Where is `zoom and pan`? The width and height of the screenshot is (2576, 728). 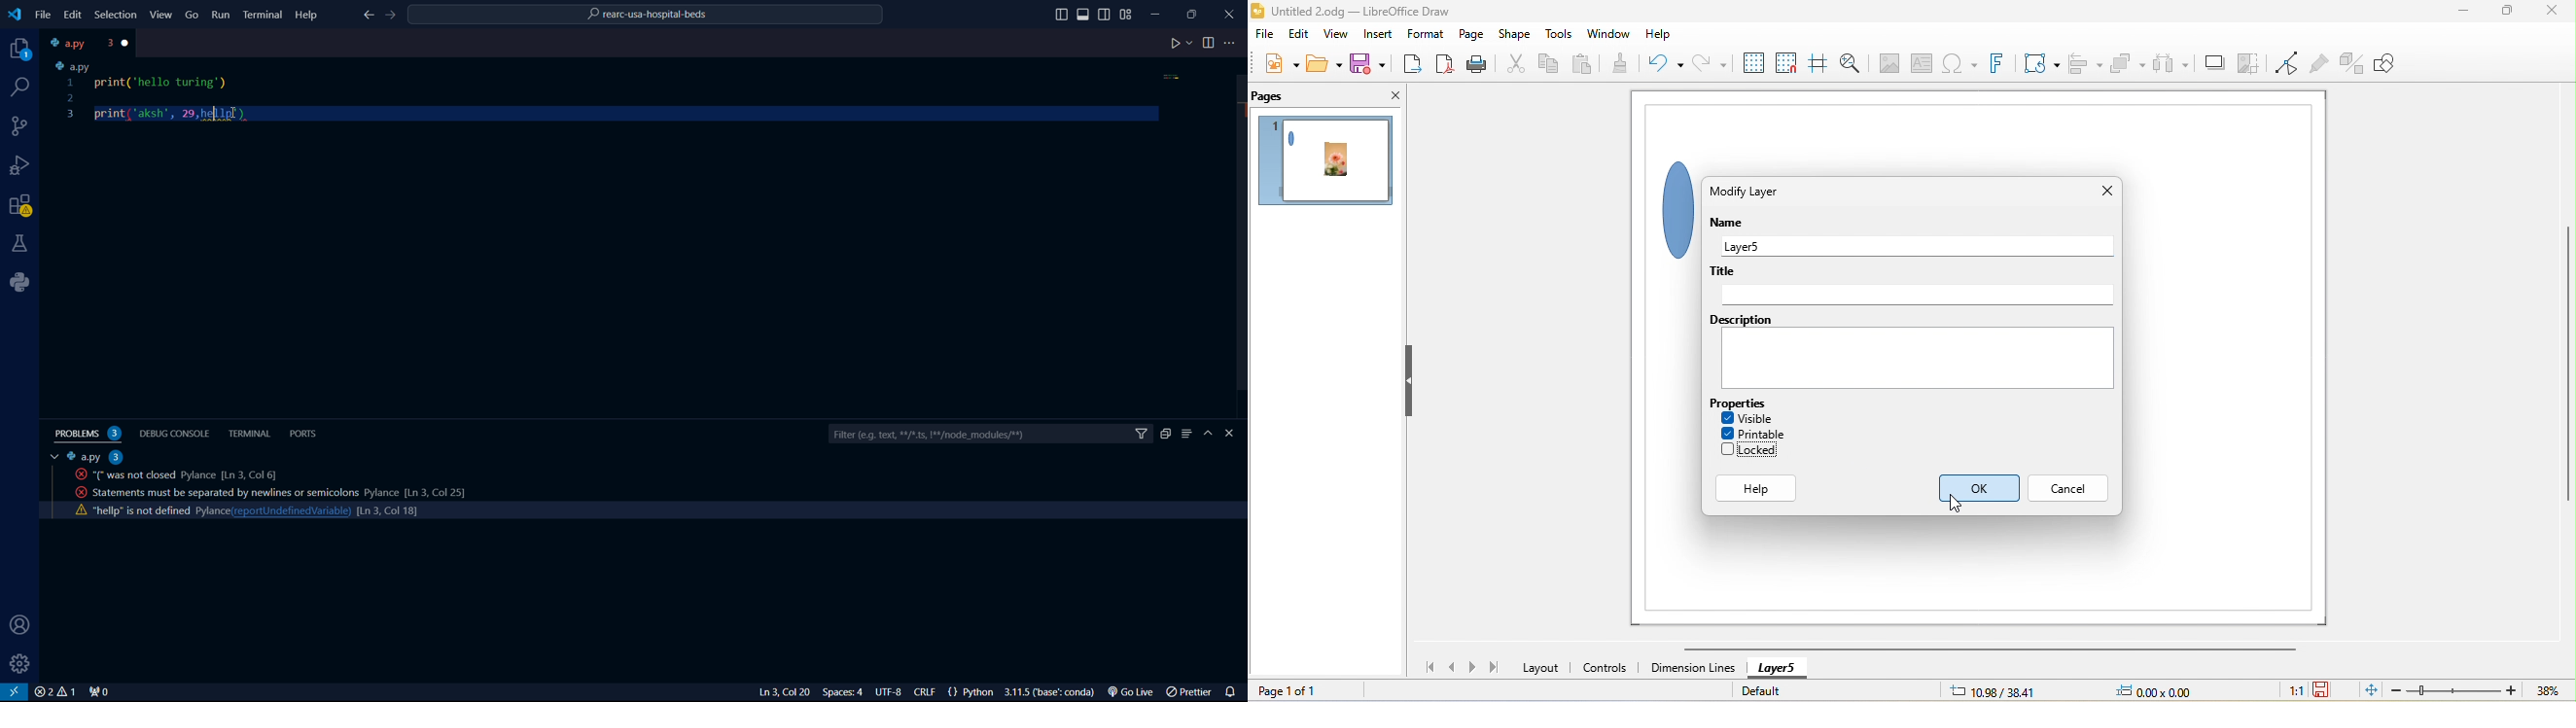
zoom and pan is located at coordinates (1850, 63).